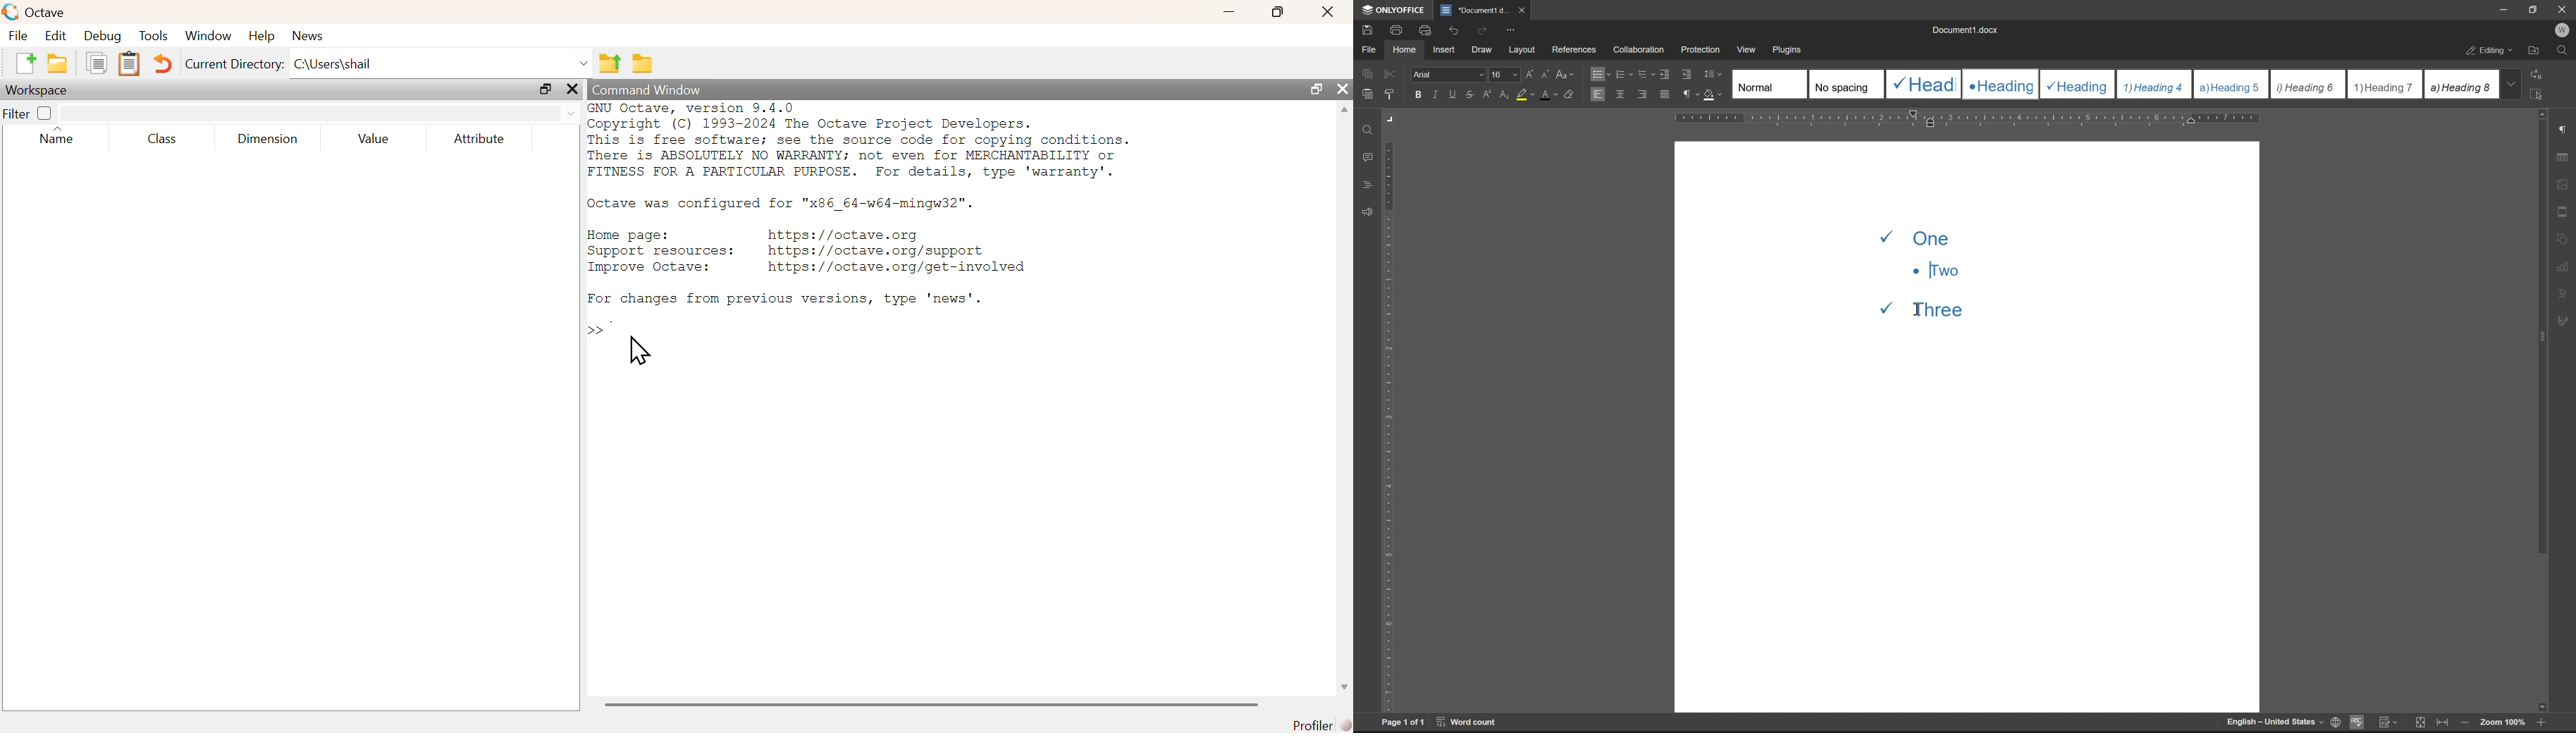 This screenshot has height=756, width=2576. What do you see at coordinates (2231, 84) in the screenshot?
I see `Heading 5` at bounding box center [2231, 84].